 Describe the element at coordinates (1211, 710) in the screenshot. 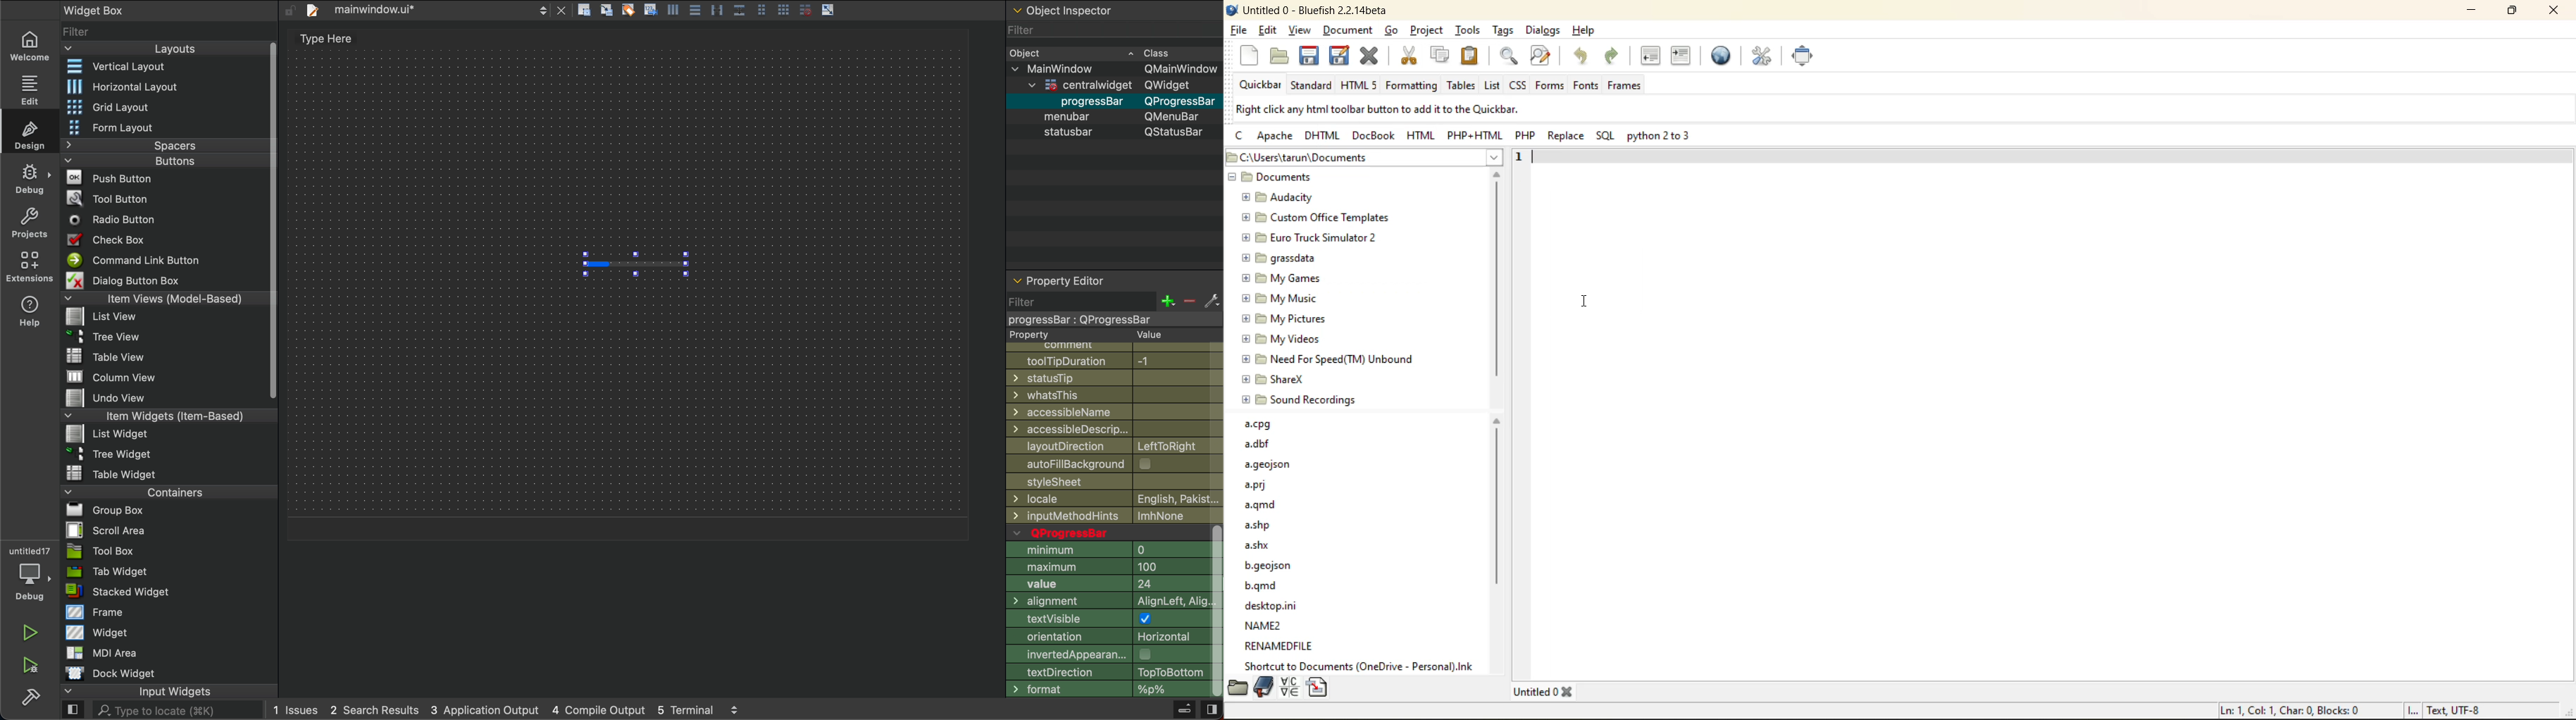

I see `close sidebar` at that location.